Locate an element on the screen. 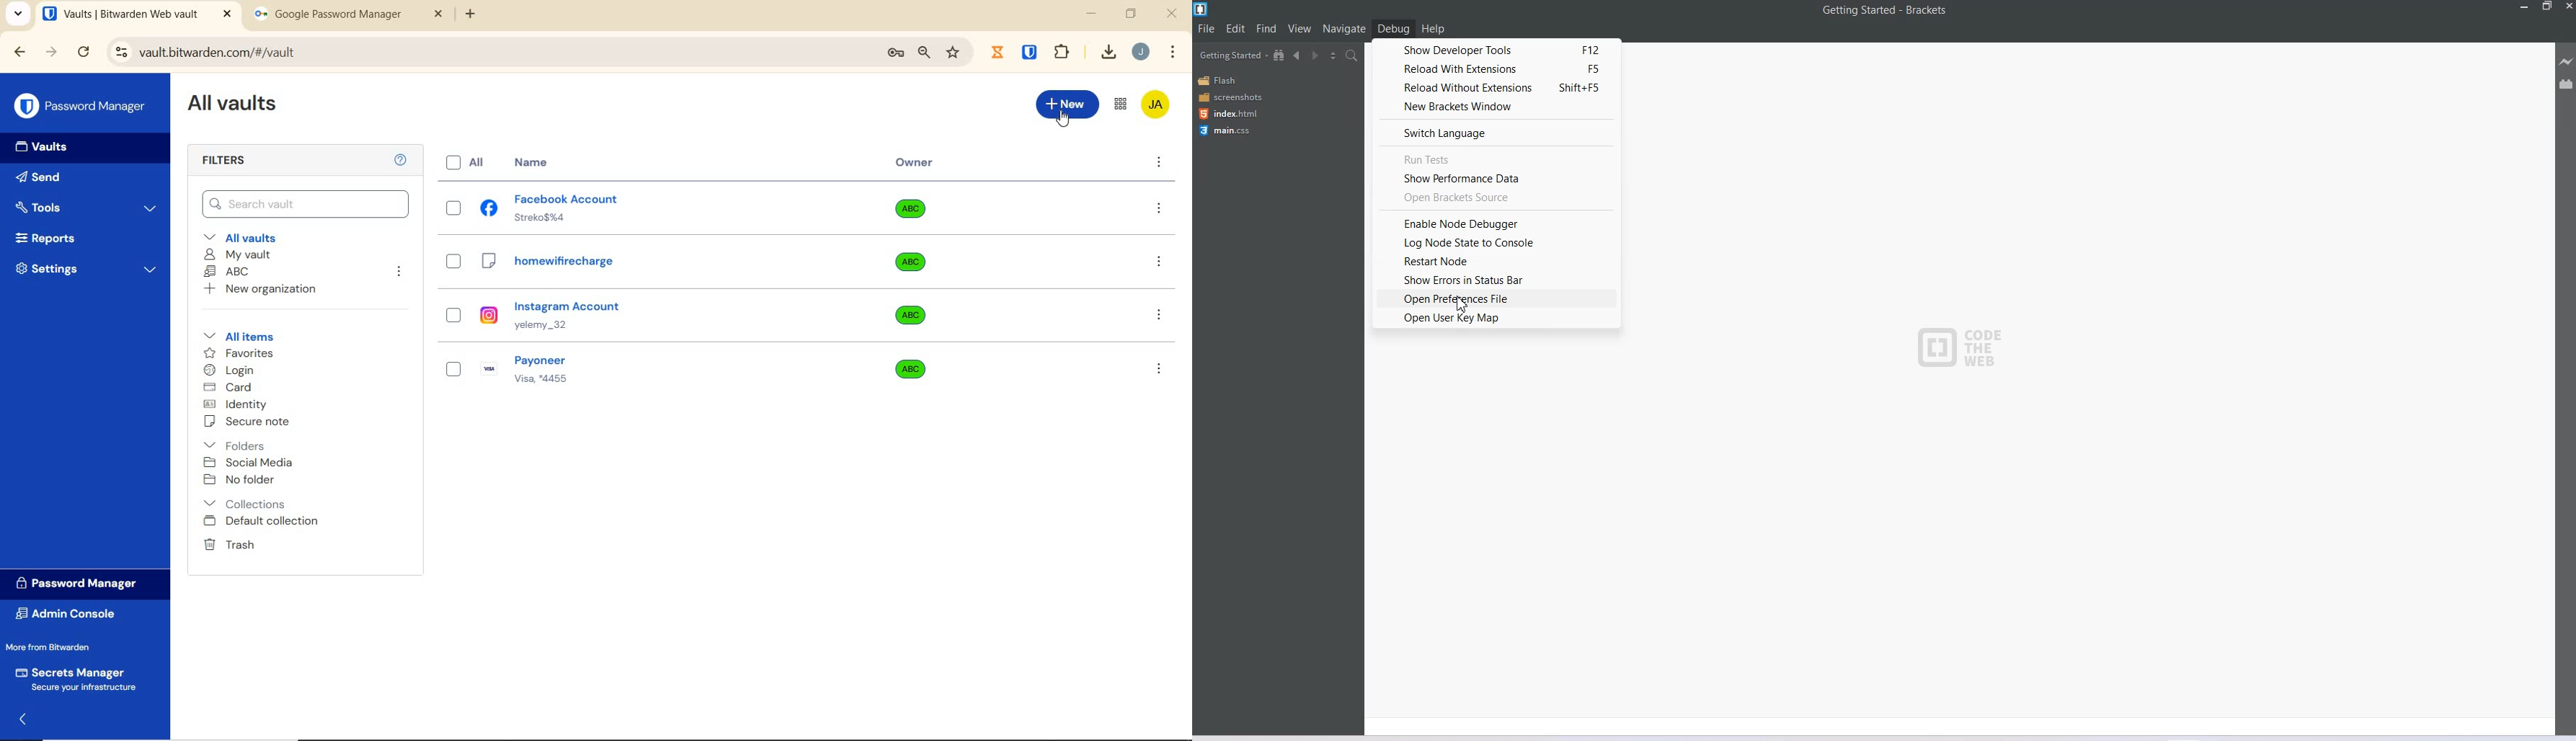  All Vaults is located at coordinates (236, 105).